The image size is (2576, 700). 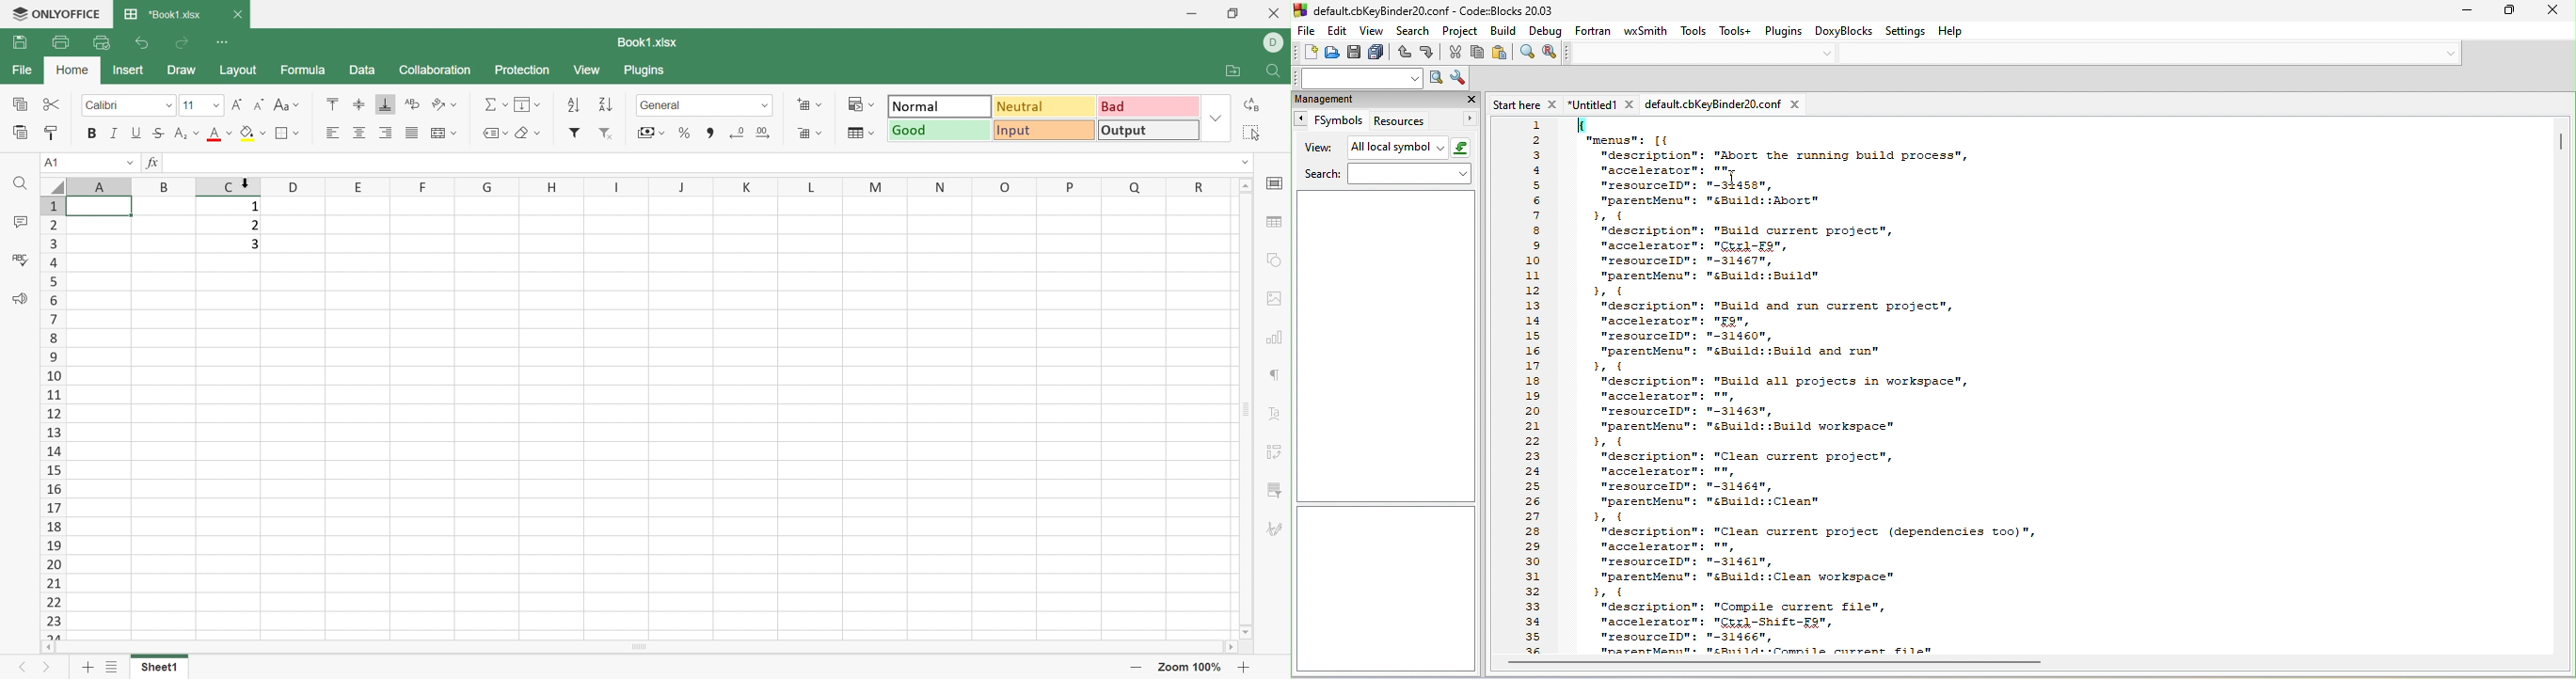 What do you see at coordinates (20, 183) in the screenshot?
I see `Find` at bounding box center [20, 183].